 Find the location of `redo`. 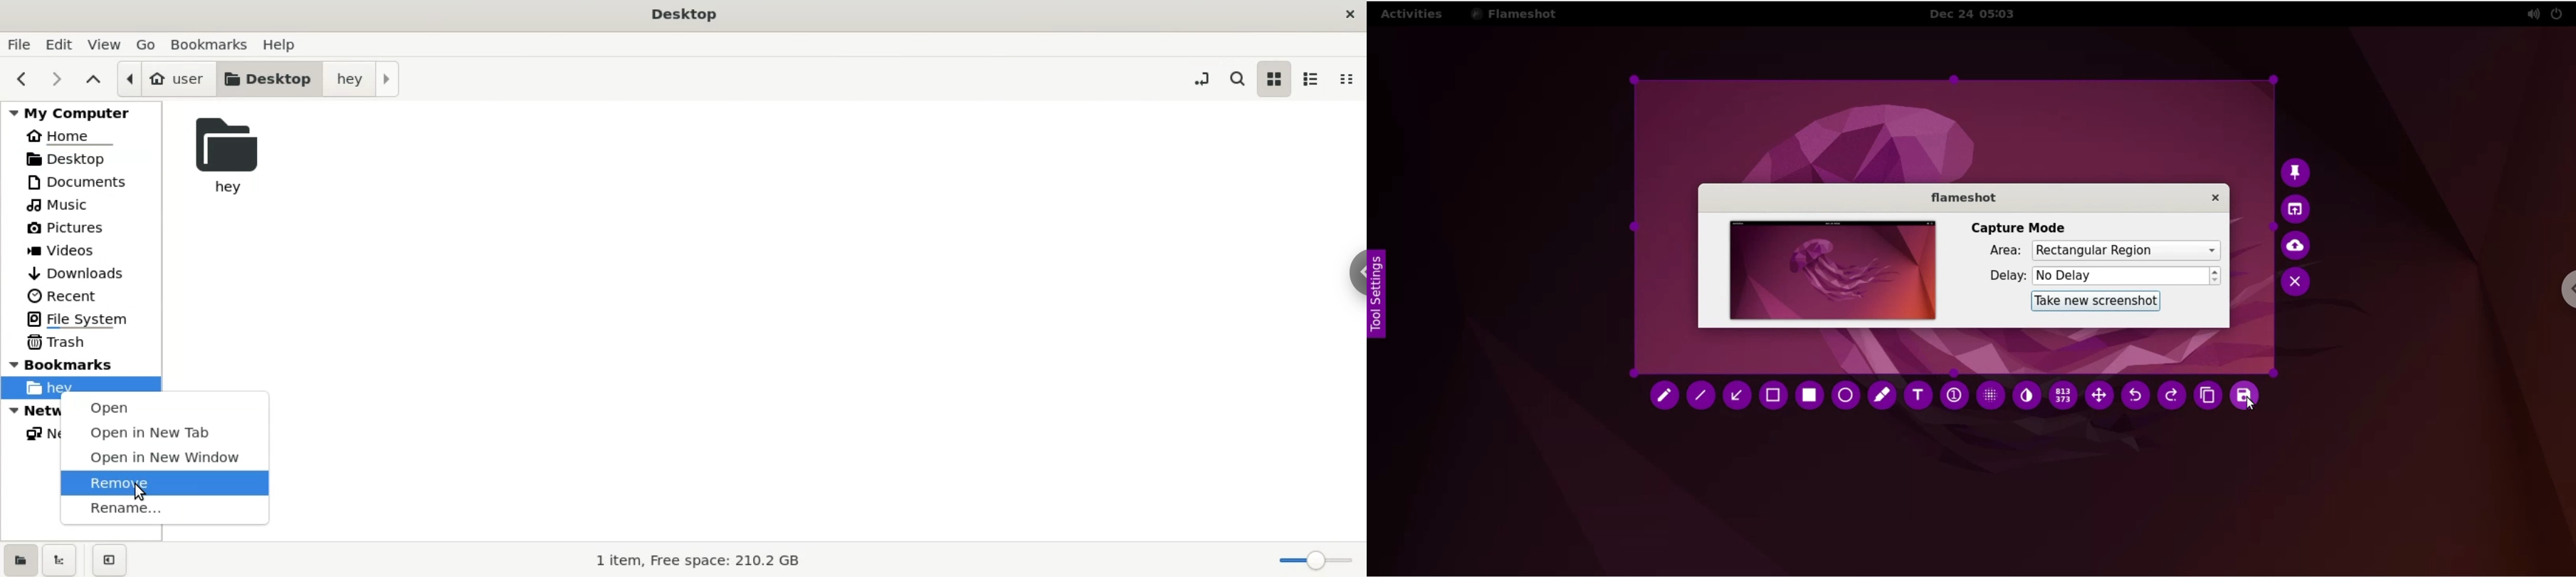

redo is located at coordinates (2170, 396).